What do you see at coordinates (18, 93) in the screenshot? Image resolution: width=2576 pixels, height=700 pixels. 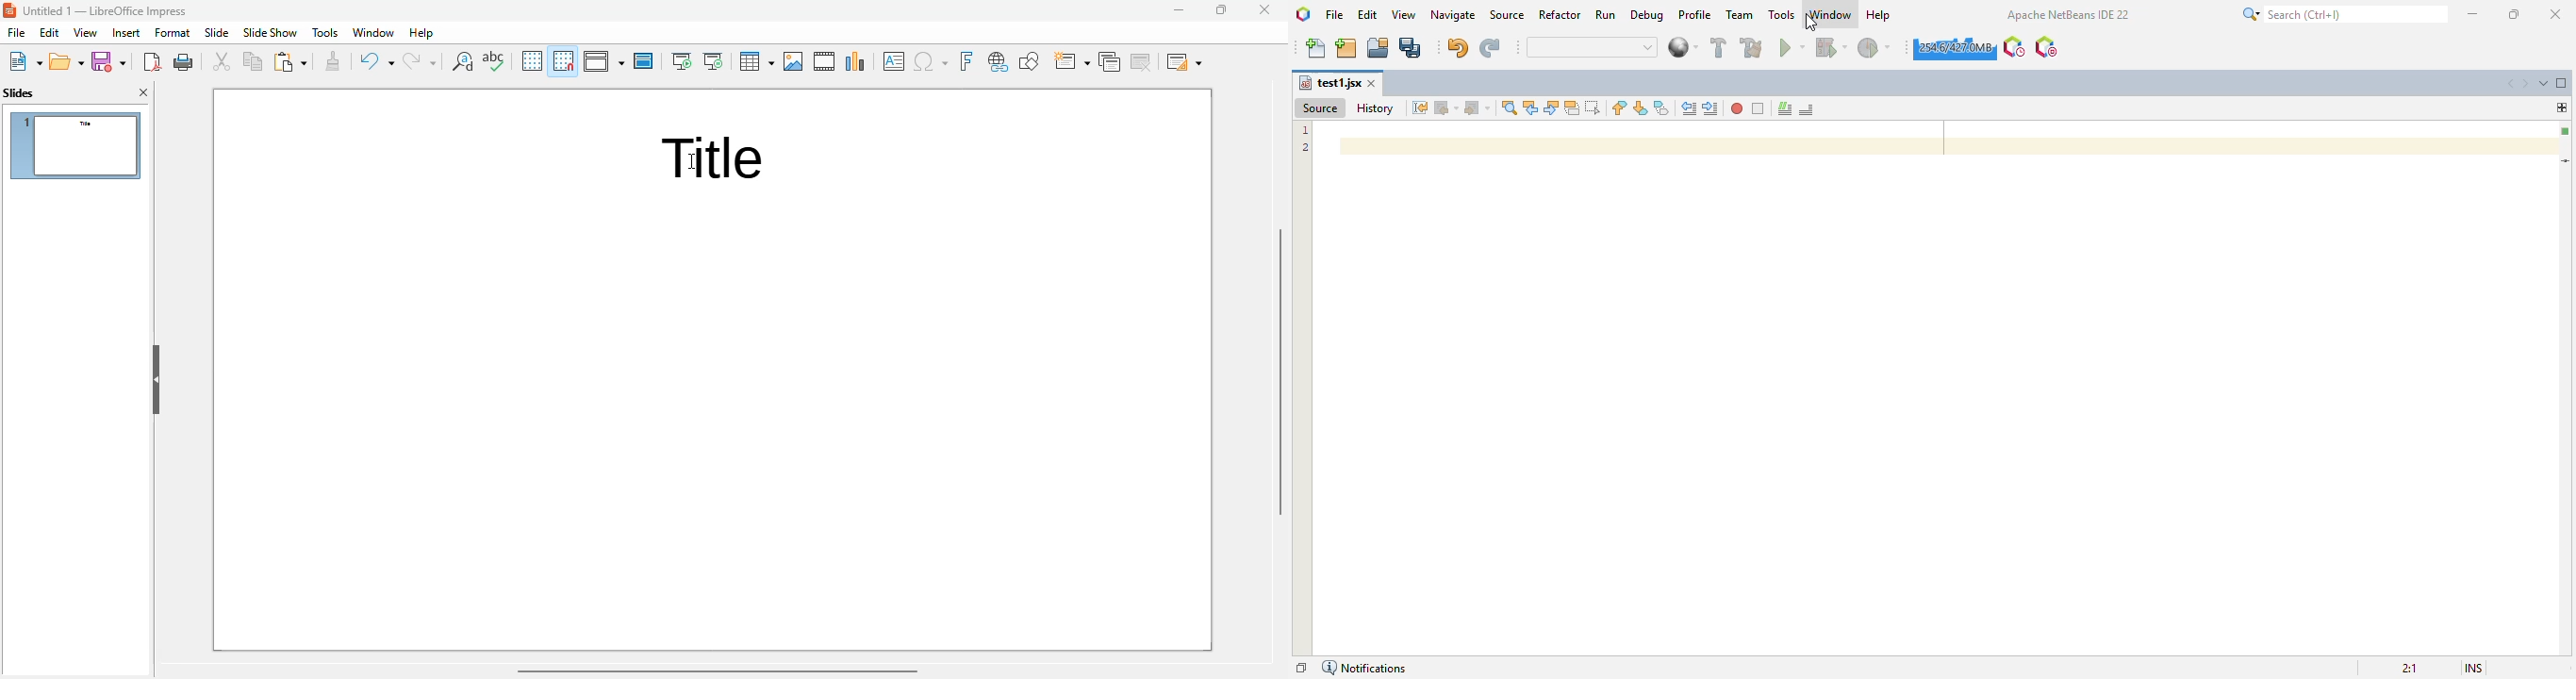 I see `slides` at bounding box center [18, 93].